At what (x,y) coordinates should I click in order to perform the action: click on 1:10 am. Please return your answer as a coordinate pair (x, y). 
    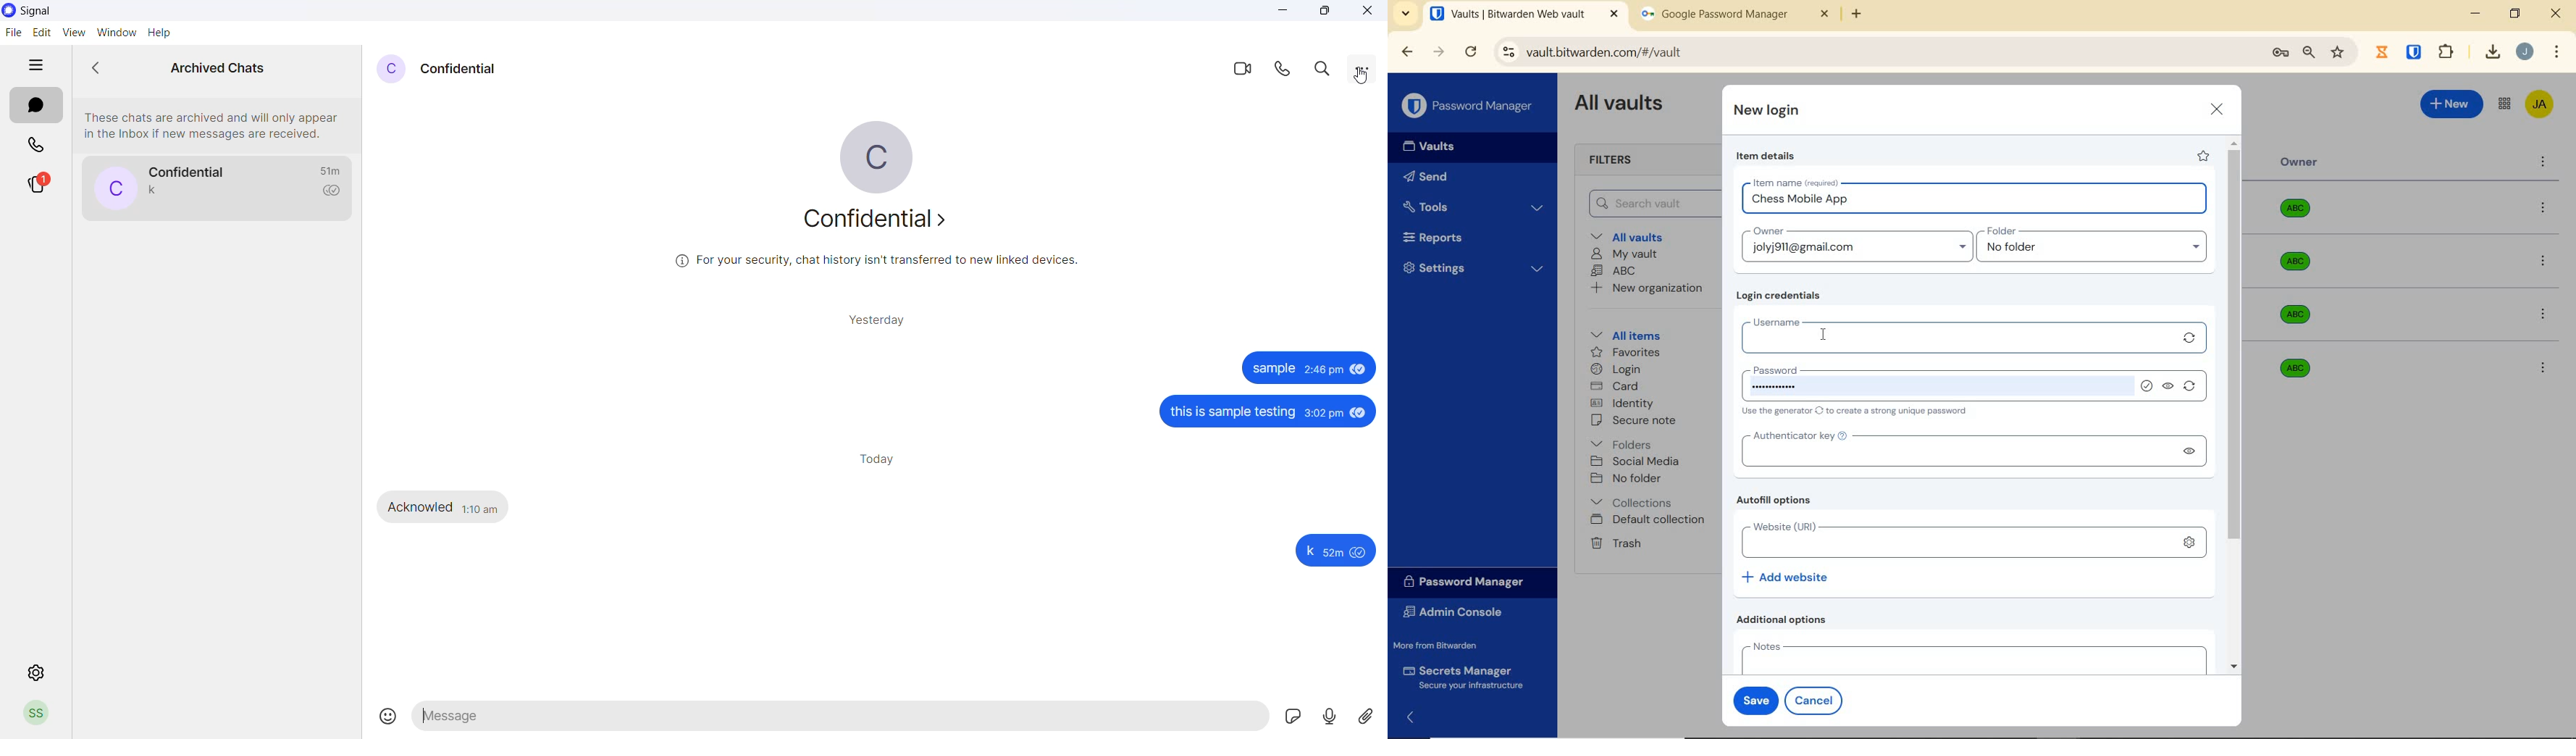
    Looking at the image, I should click on (483, 509).